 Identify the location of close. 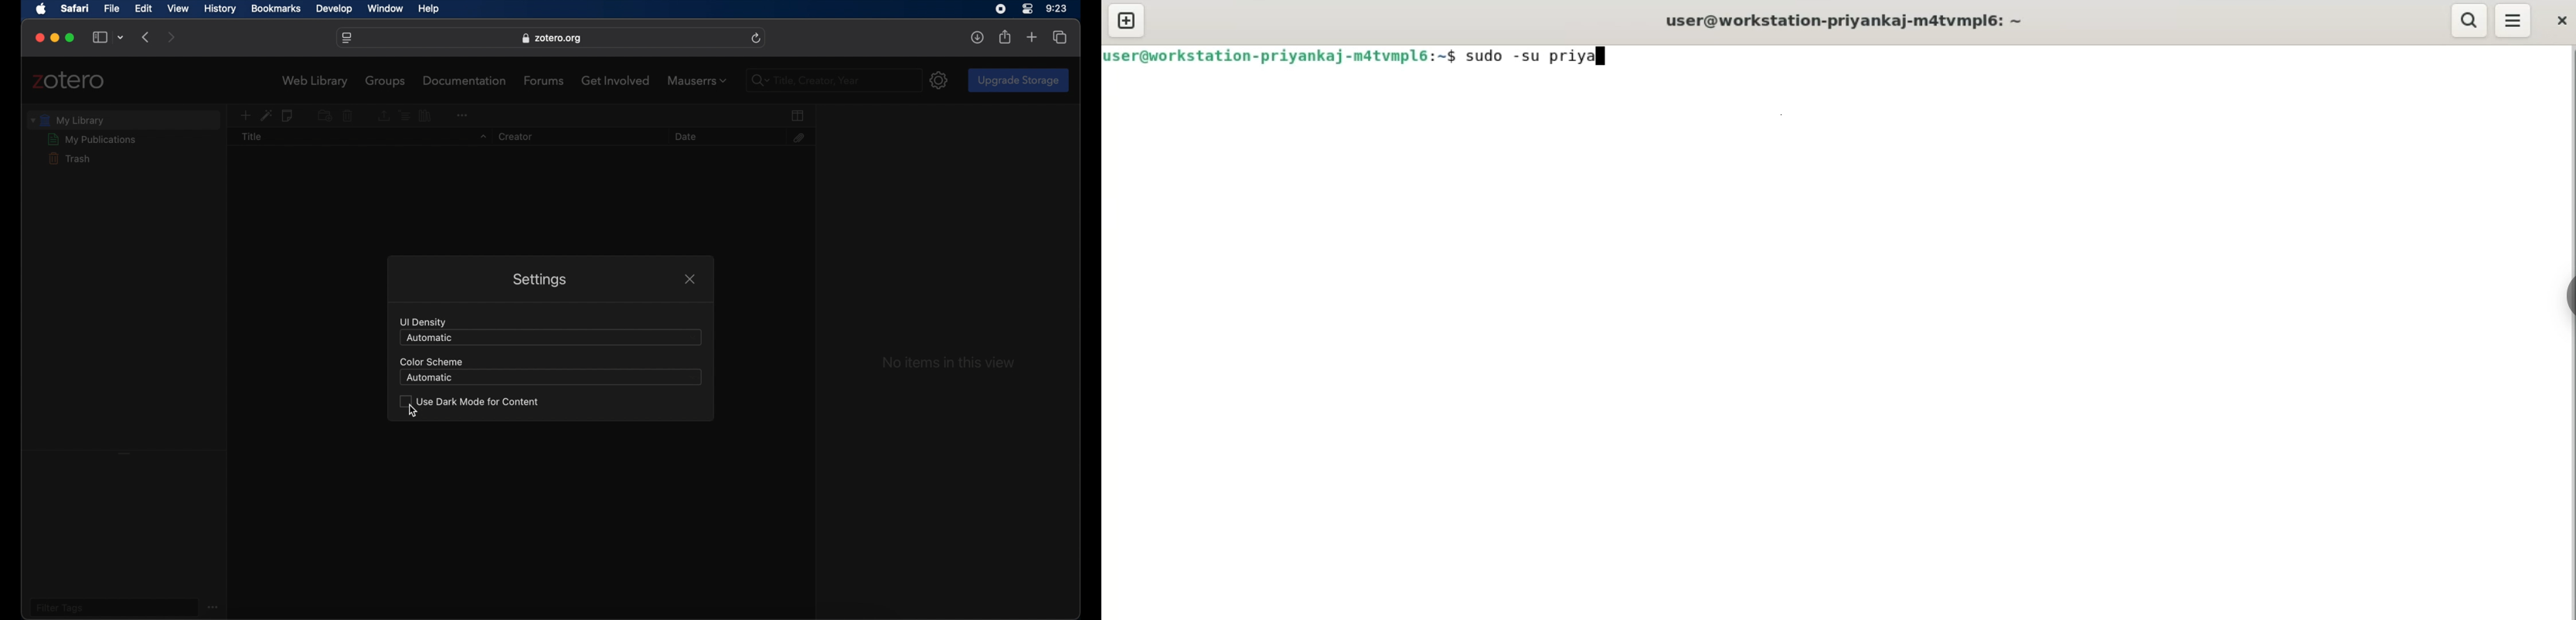
(690, 279).